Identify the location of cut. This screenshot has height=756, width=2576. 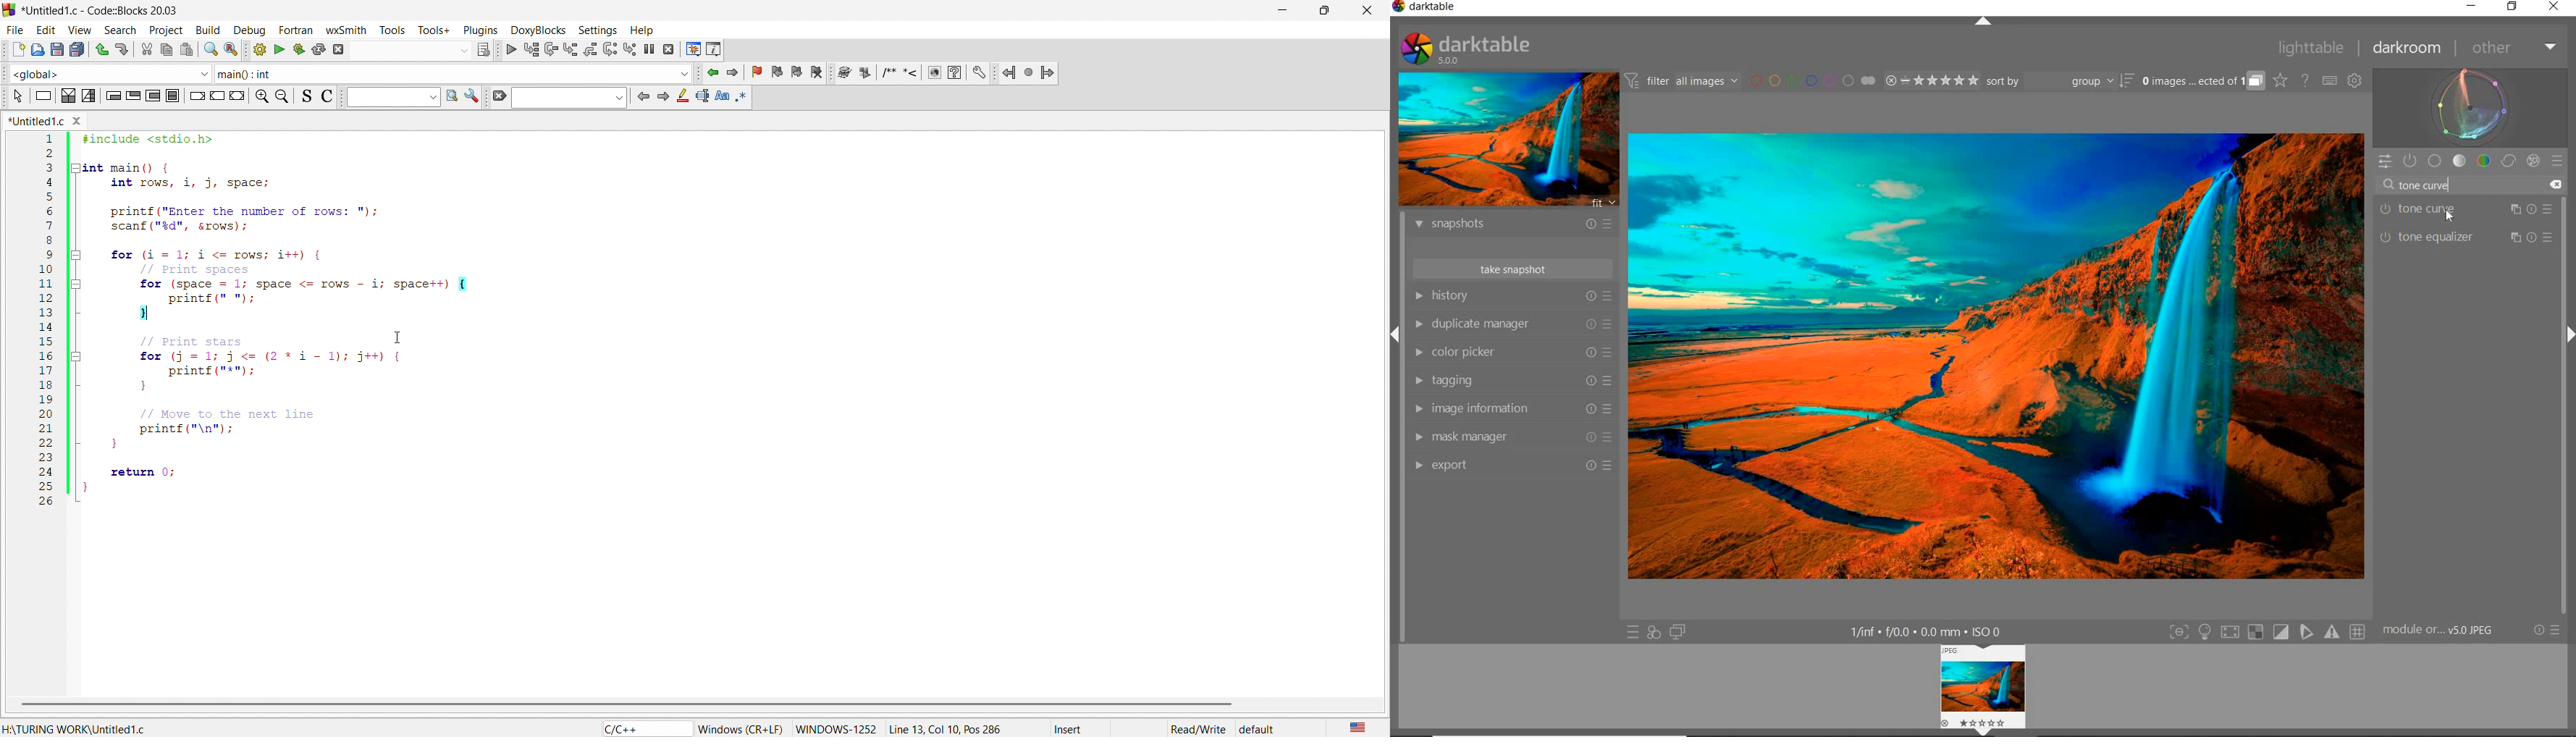
(145, 50).